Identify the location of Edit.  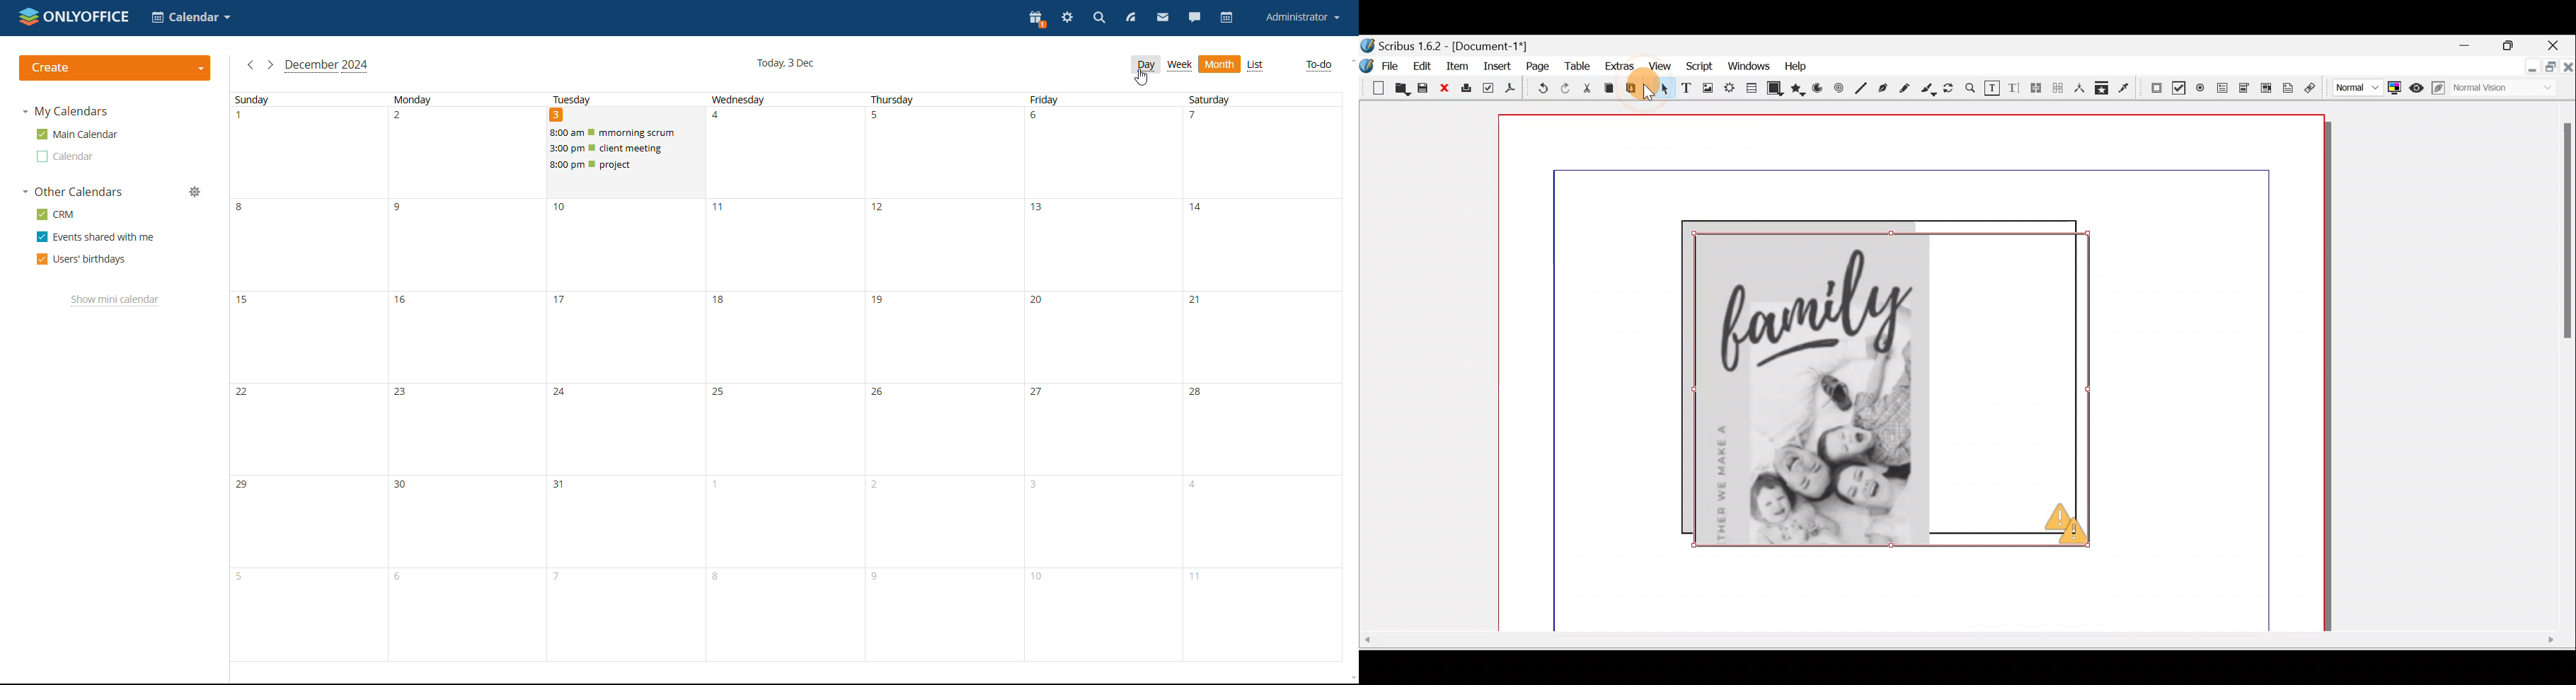
(1422, 68).